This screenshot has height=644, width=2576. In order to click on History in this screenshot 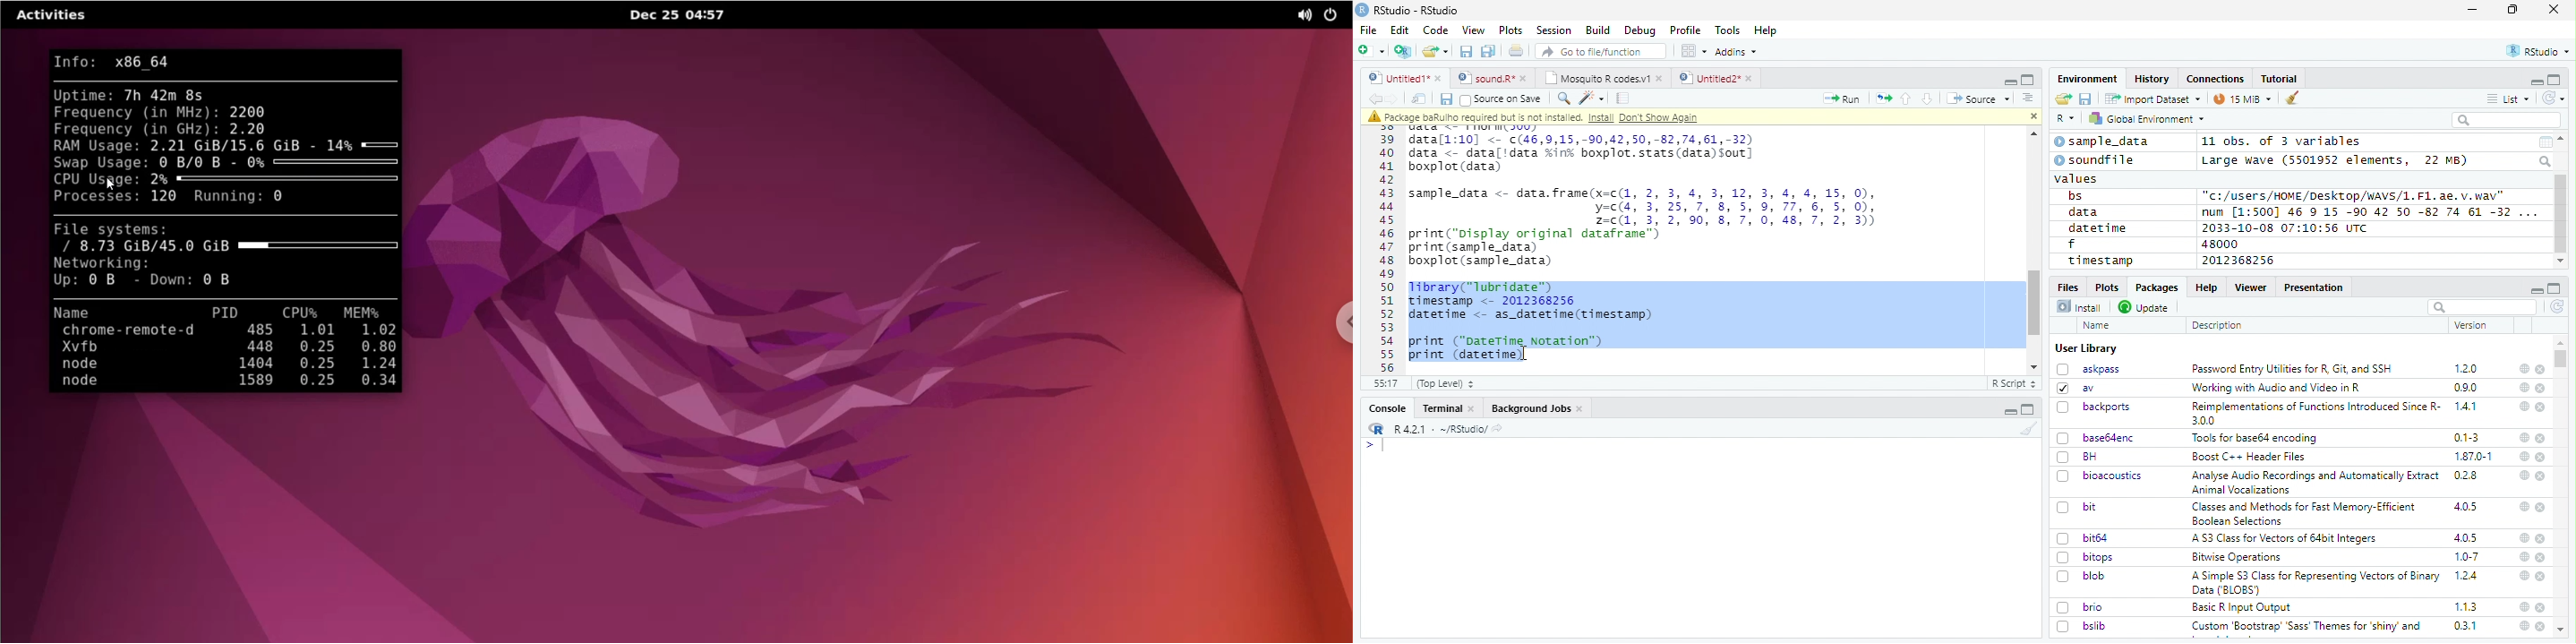, I will do `click(2152, 79)`.